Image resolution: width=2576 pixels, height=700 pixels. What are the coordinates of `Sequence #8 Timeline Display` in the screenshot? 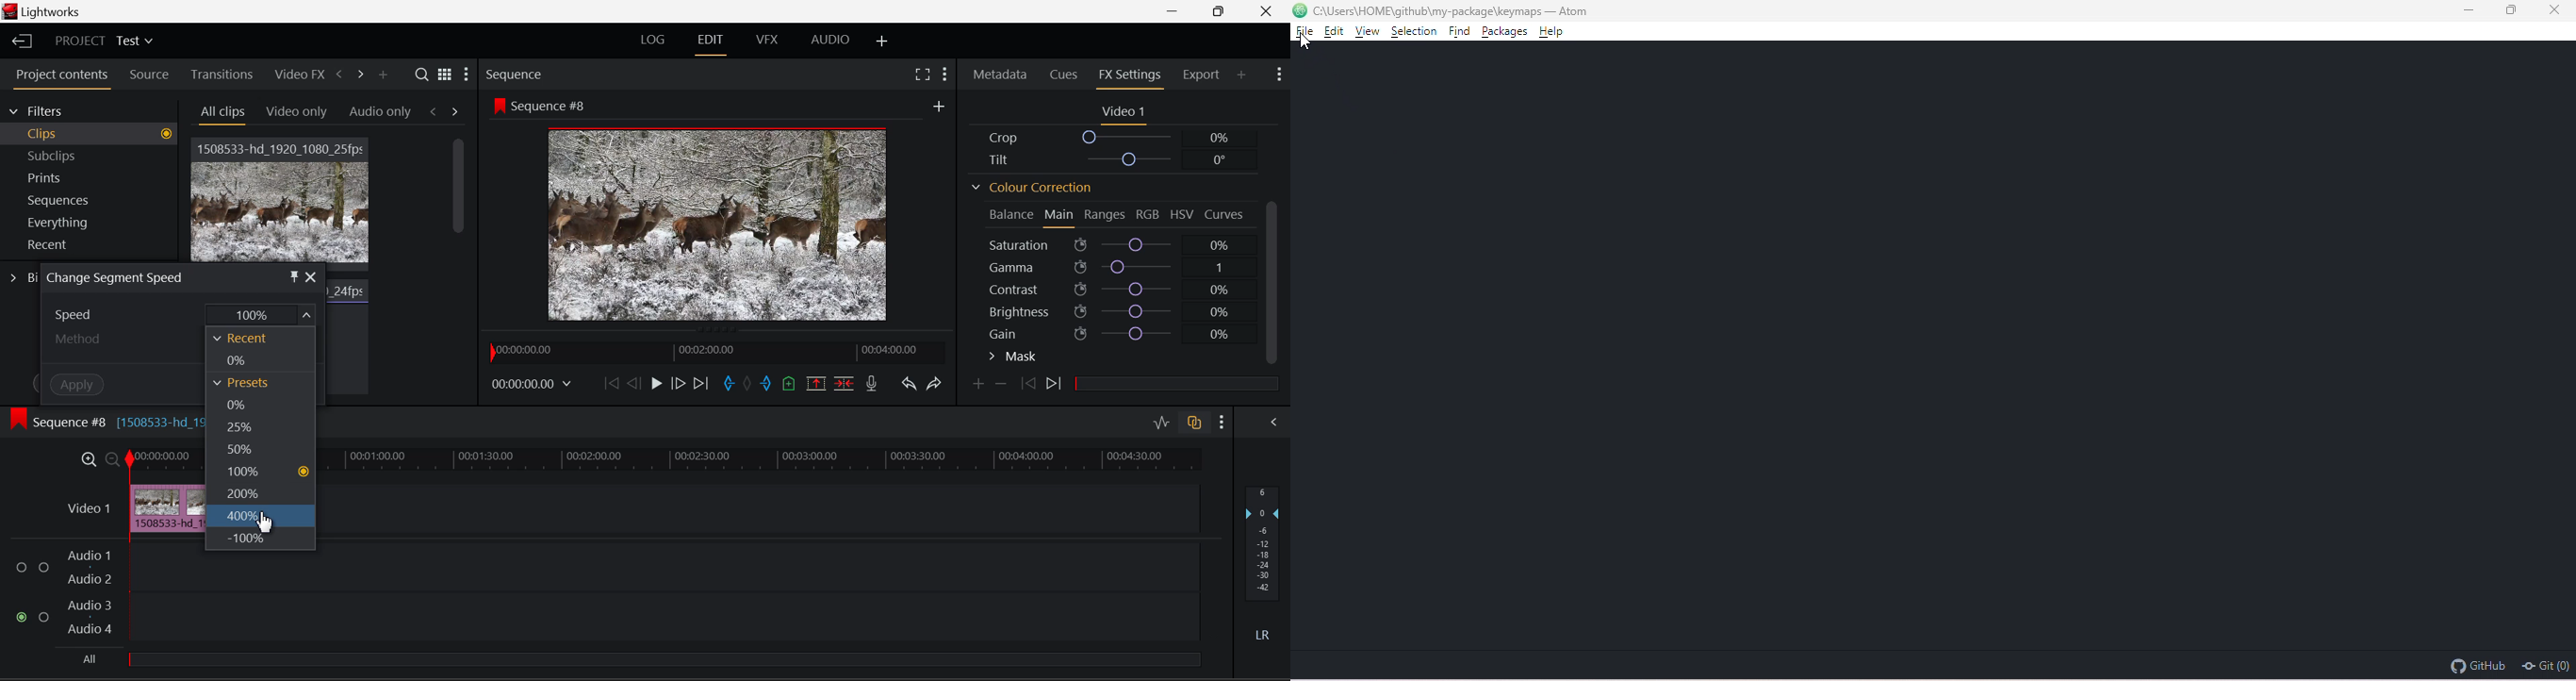 It's located at (55, 423).